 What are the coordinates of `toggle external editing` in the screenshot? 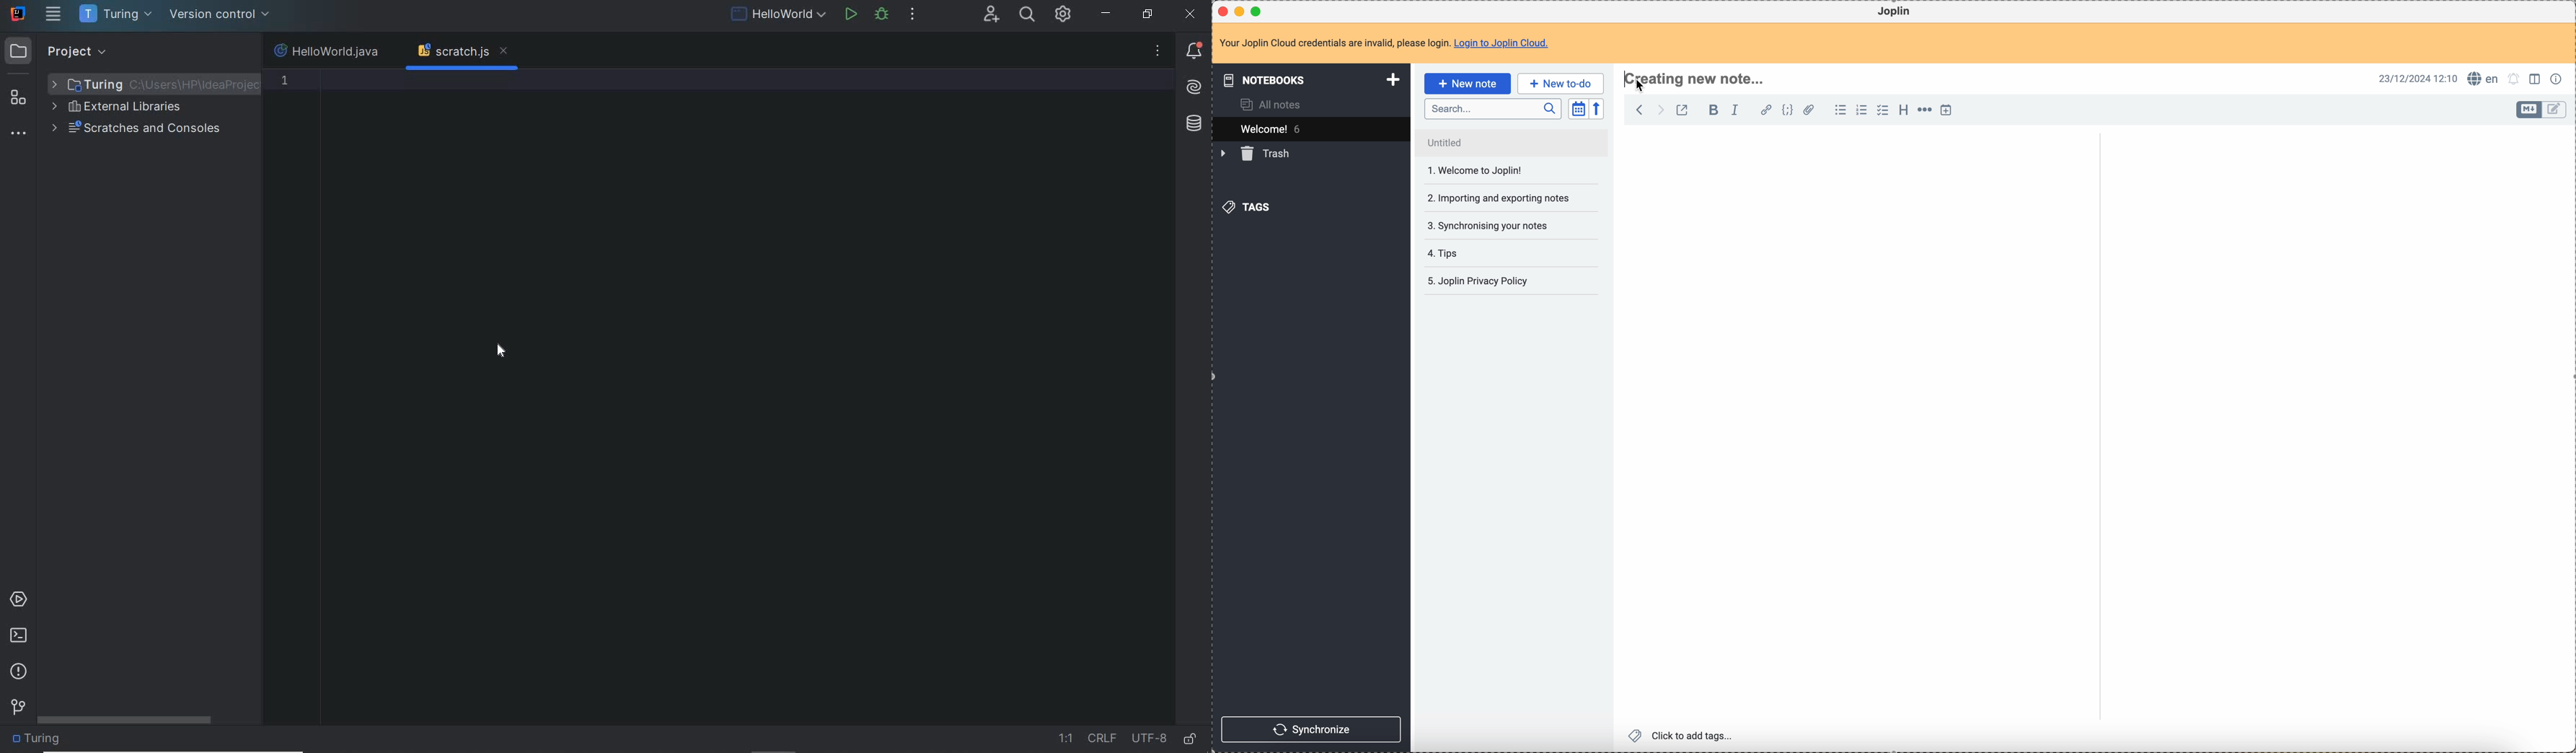 It's located at (1682, 109).